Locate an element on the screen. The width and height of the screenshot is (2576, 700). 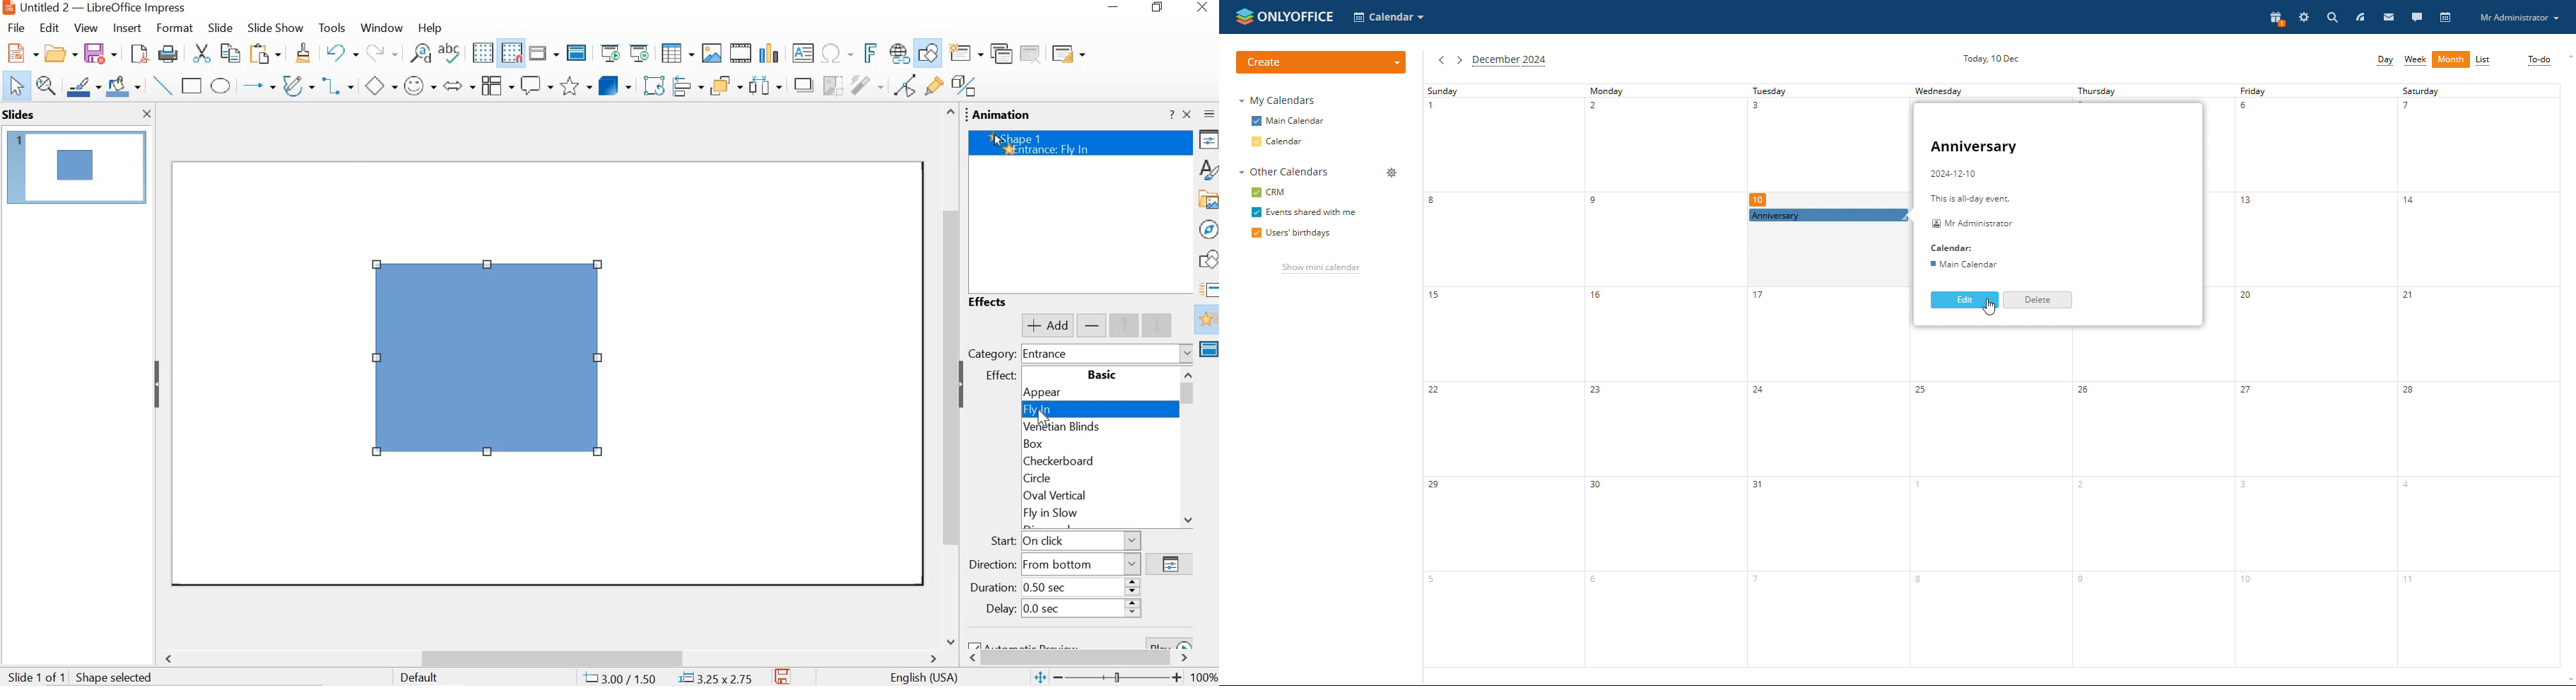
direction is located at coordinates (1054, 564).